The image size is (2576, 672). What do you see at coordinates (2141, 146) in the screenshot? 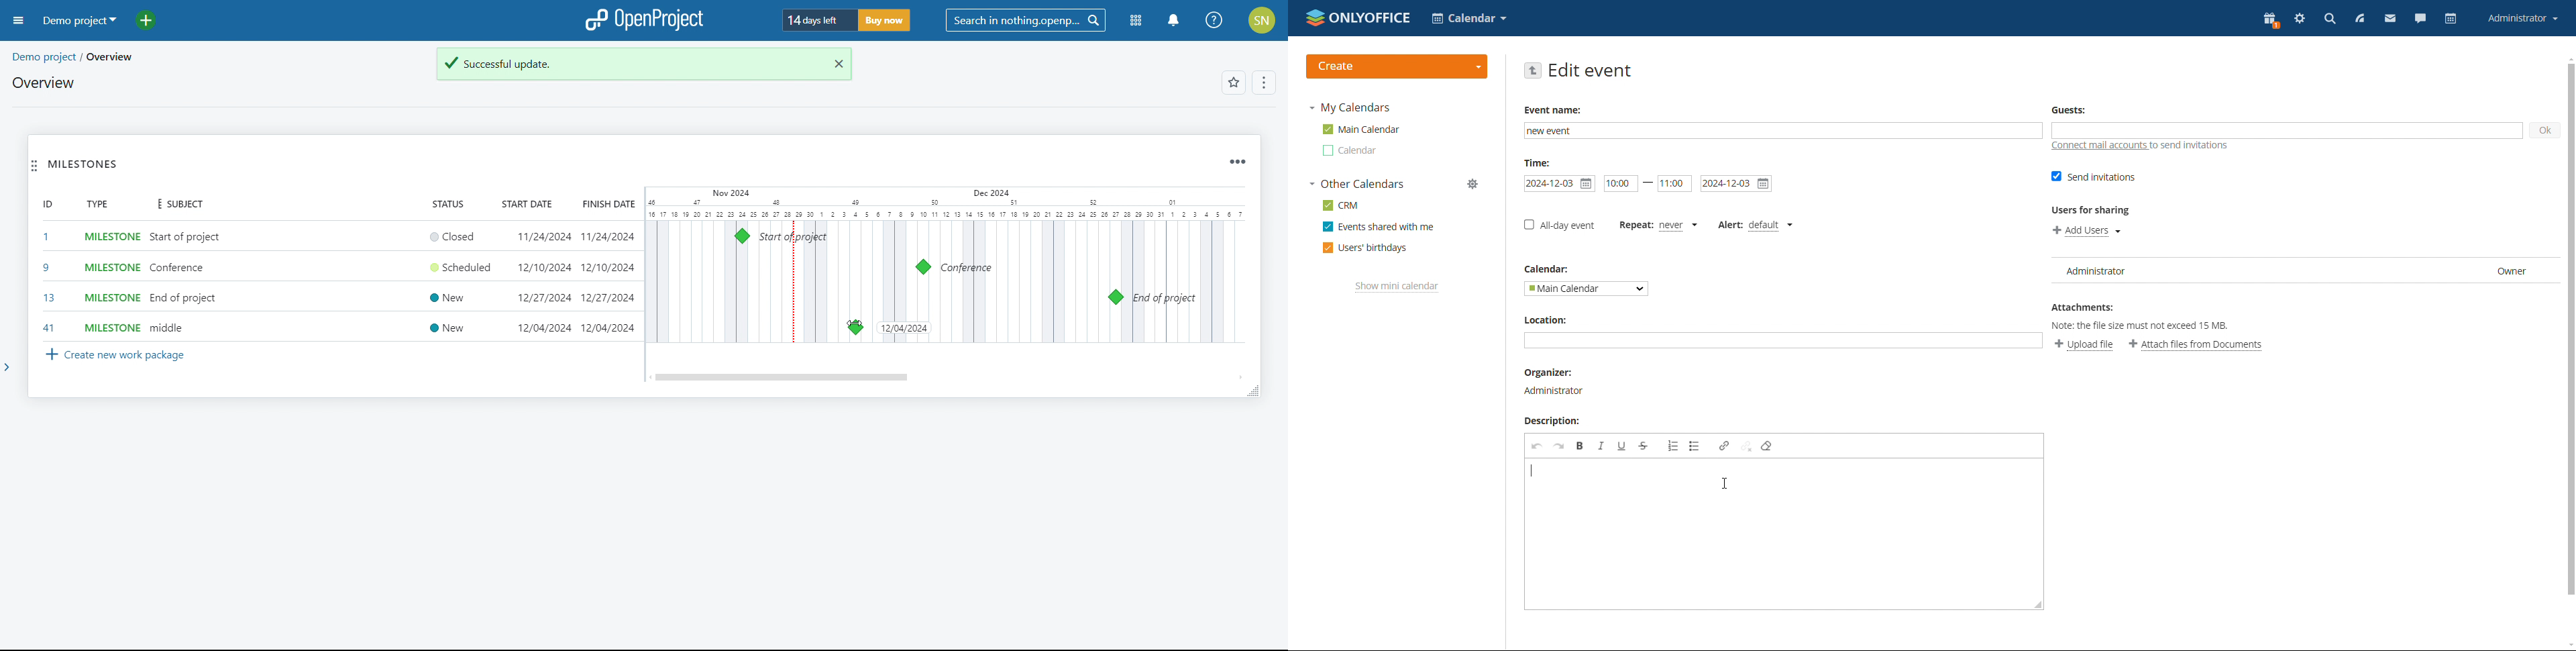
I see `connect mail accounts to send invitations` at bounding box center [2141, 146].